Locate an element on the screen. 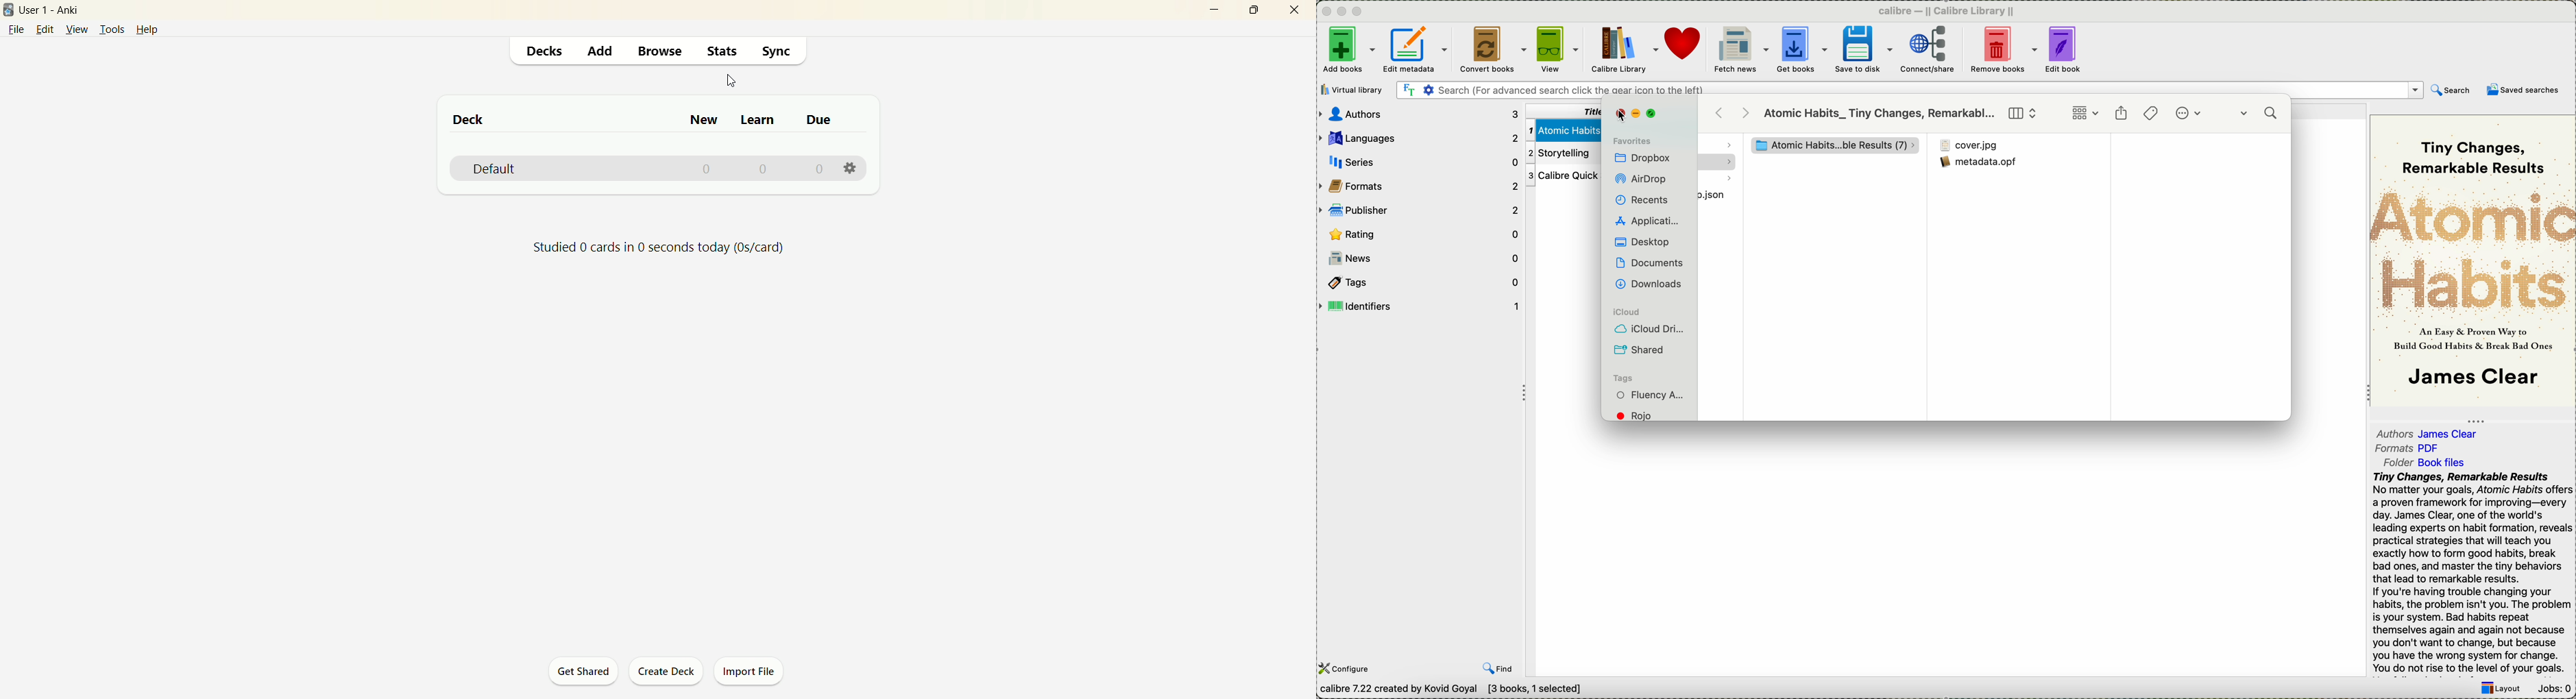  maximize is located at coordinates (1248, 10).